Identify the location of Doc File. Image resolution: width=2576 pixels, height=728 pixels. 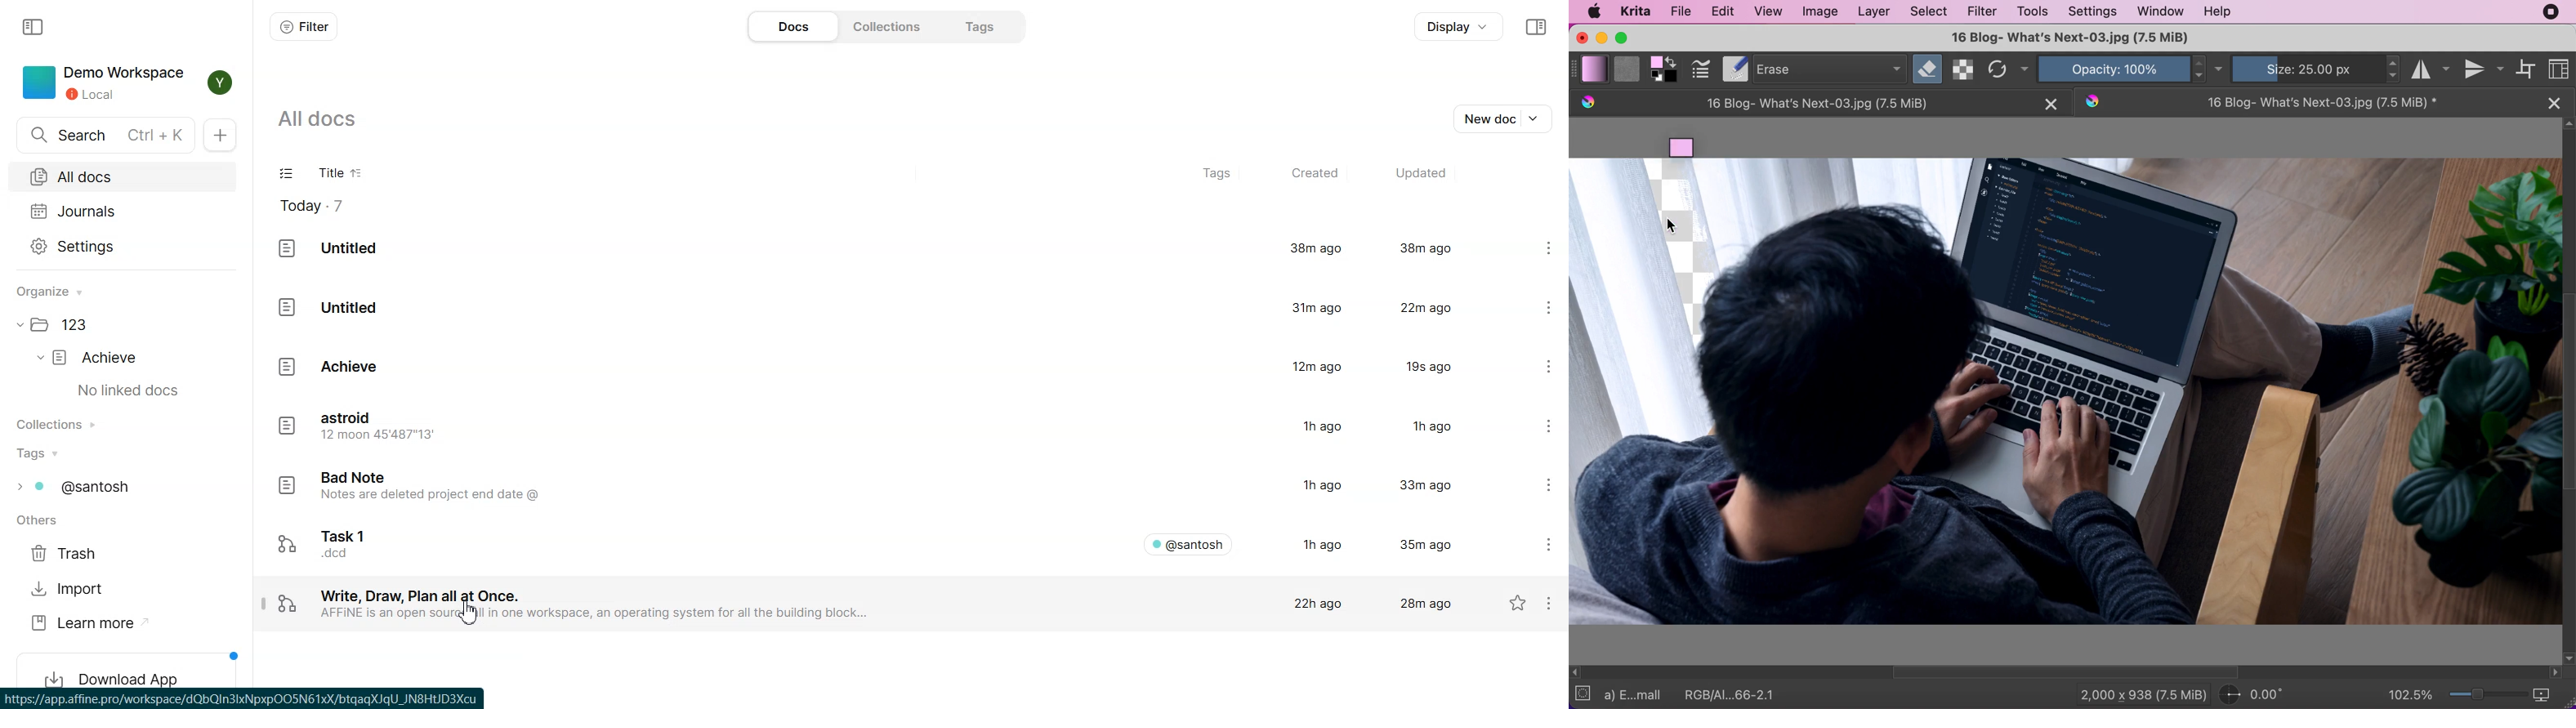
(878, 542).